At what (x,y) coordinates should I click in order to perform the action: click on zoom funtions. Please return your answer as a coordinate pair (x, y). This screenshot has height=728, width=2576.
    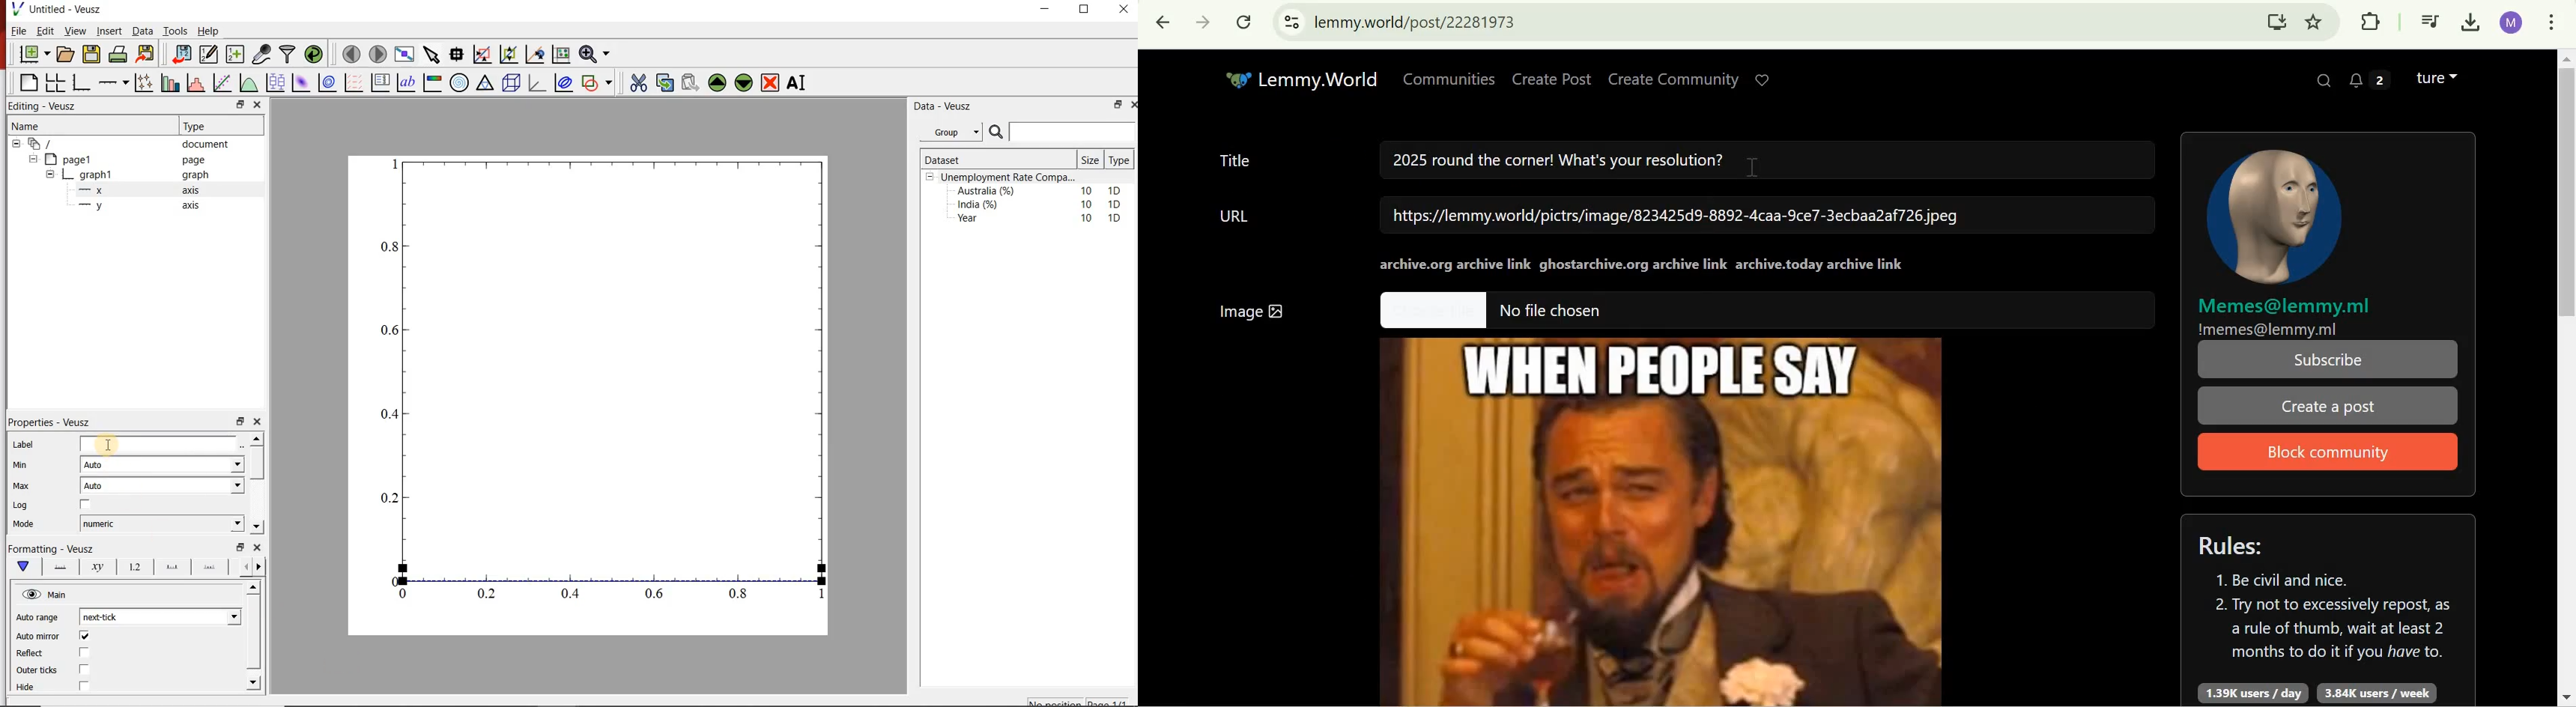
    Looking at the image, I should click on (597, 53).